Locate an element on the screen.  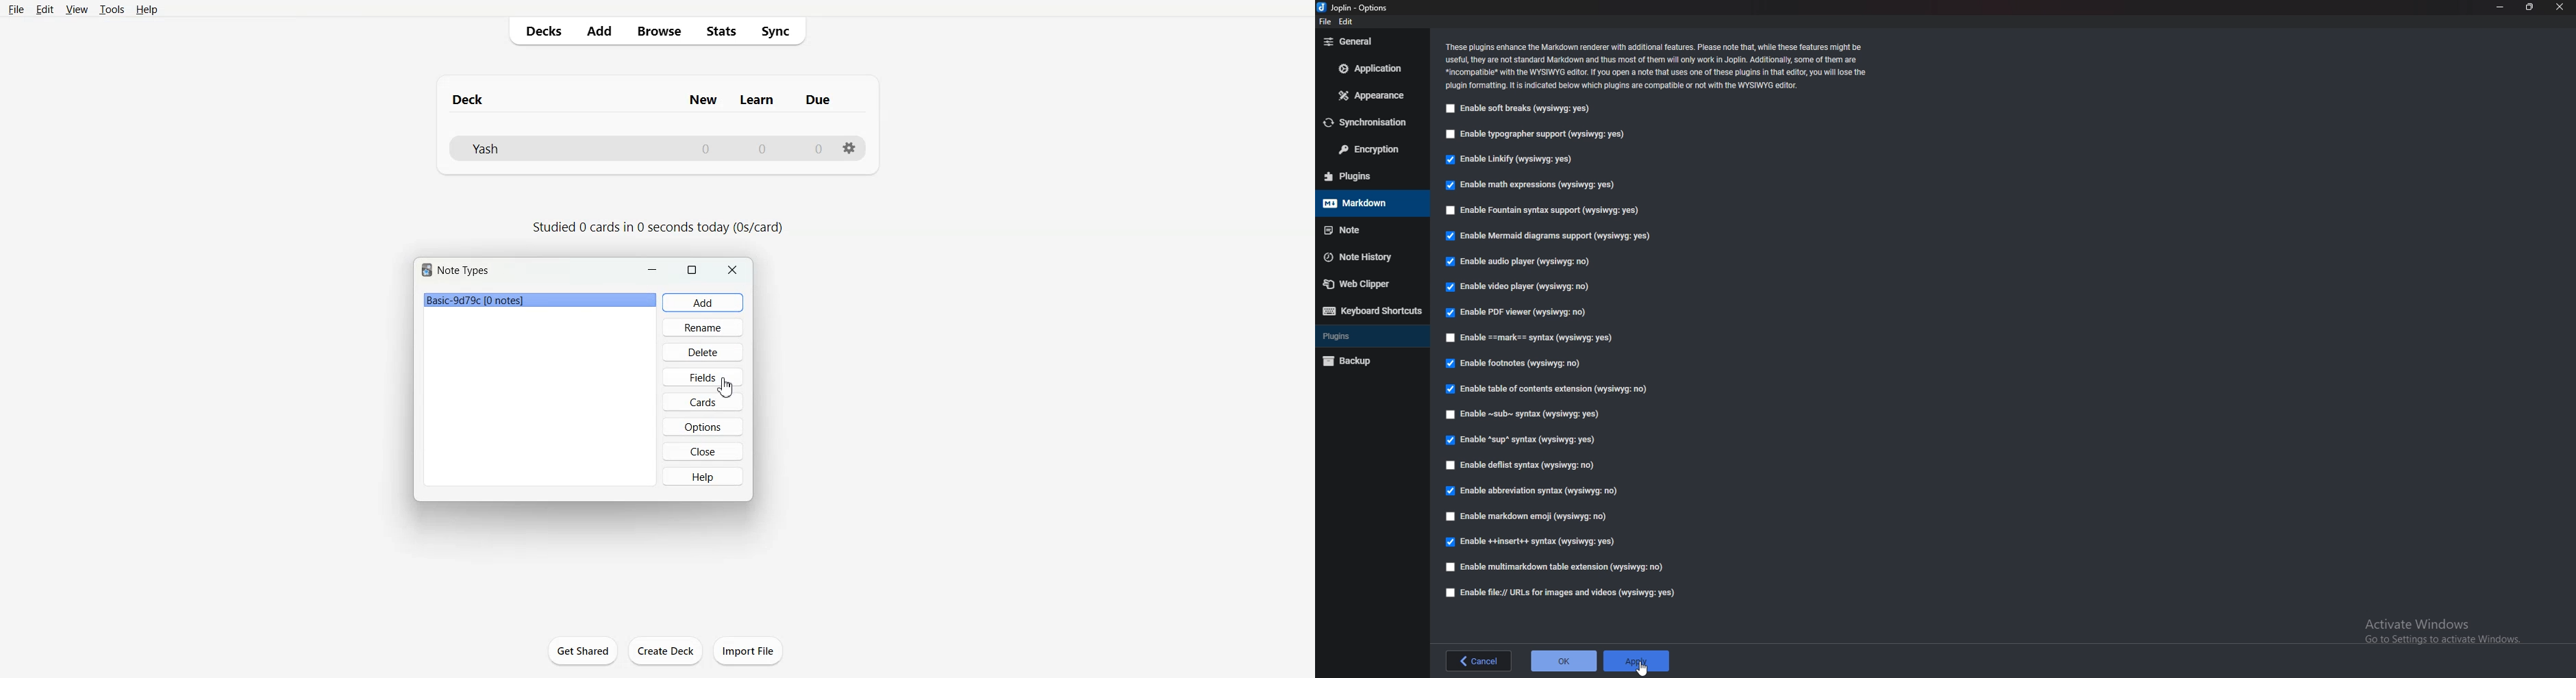
Software logo is located at coordinates (426, 270).